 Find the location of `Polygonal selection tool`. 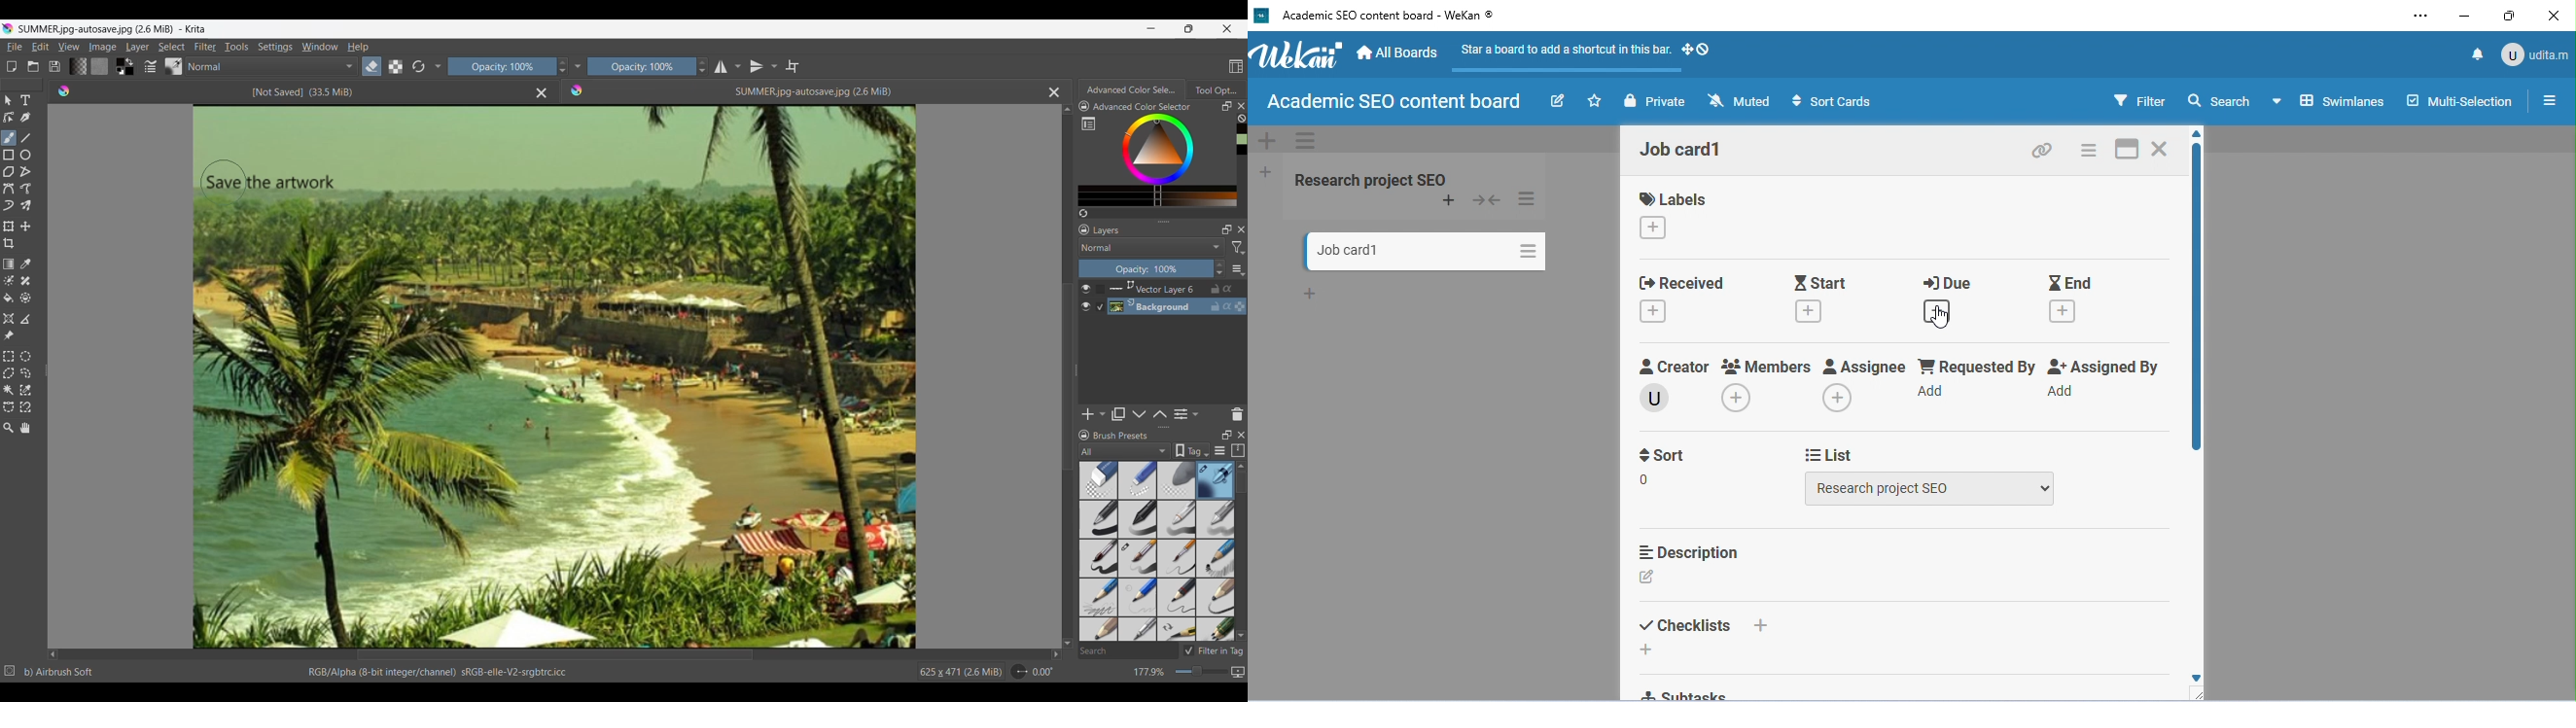

Polygonal selection tool is located at coordinates (9, 373).